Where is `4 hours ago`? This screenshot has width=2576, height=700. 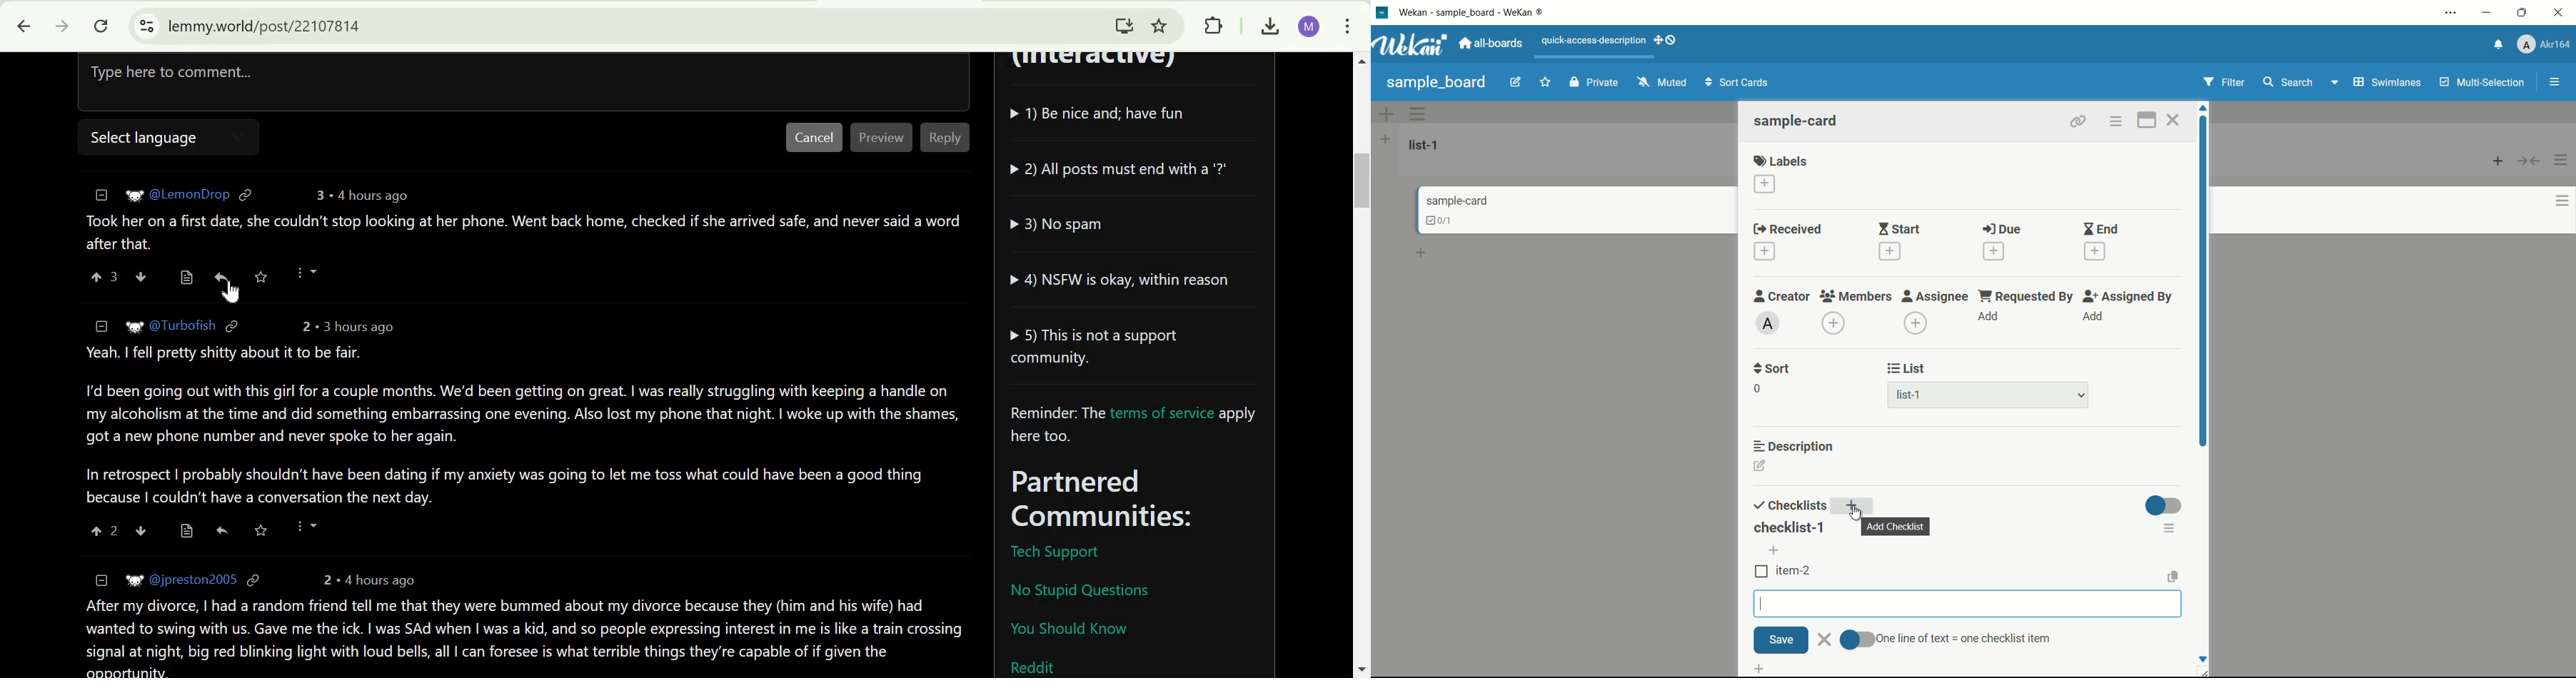 4 hours ago is located at coordinates (377, 580).